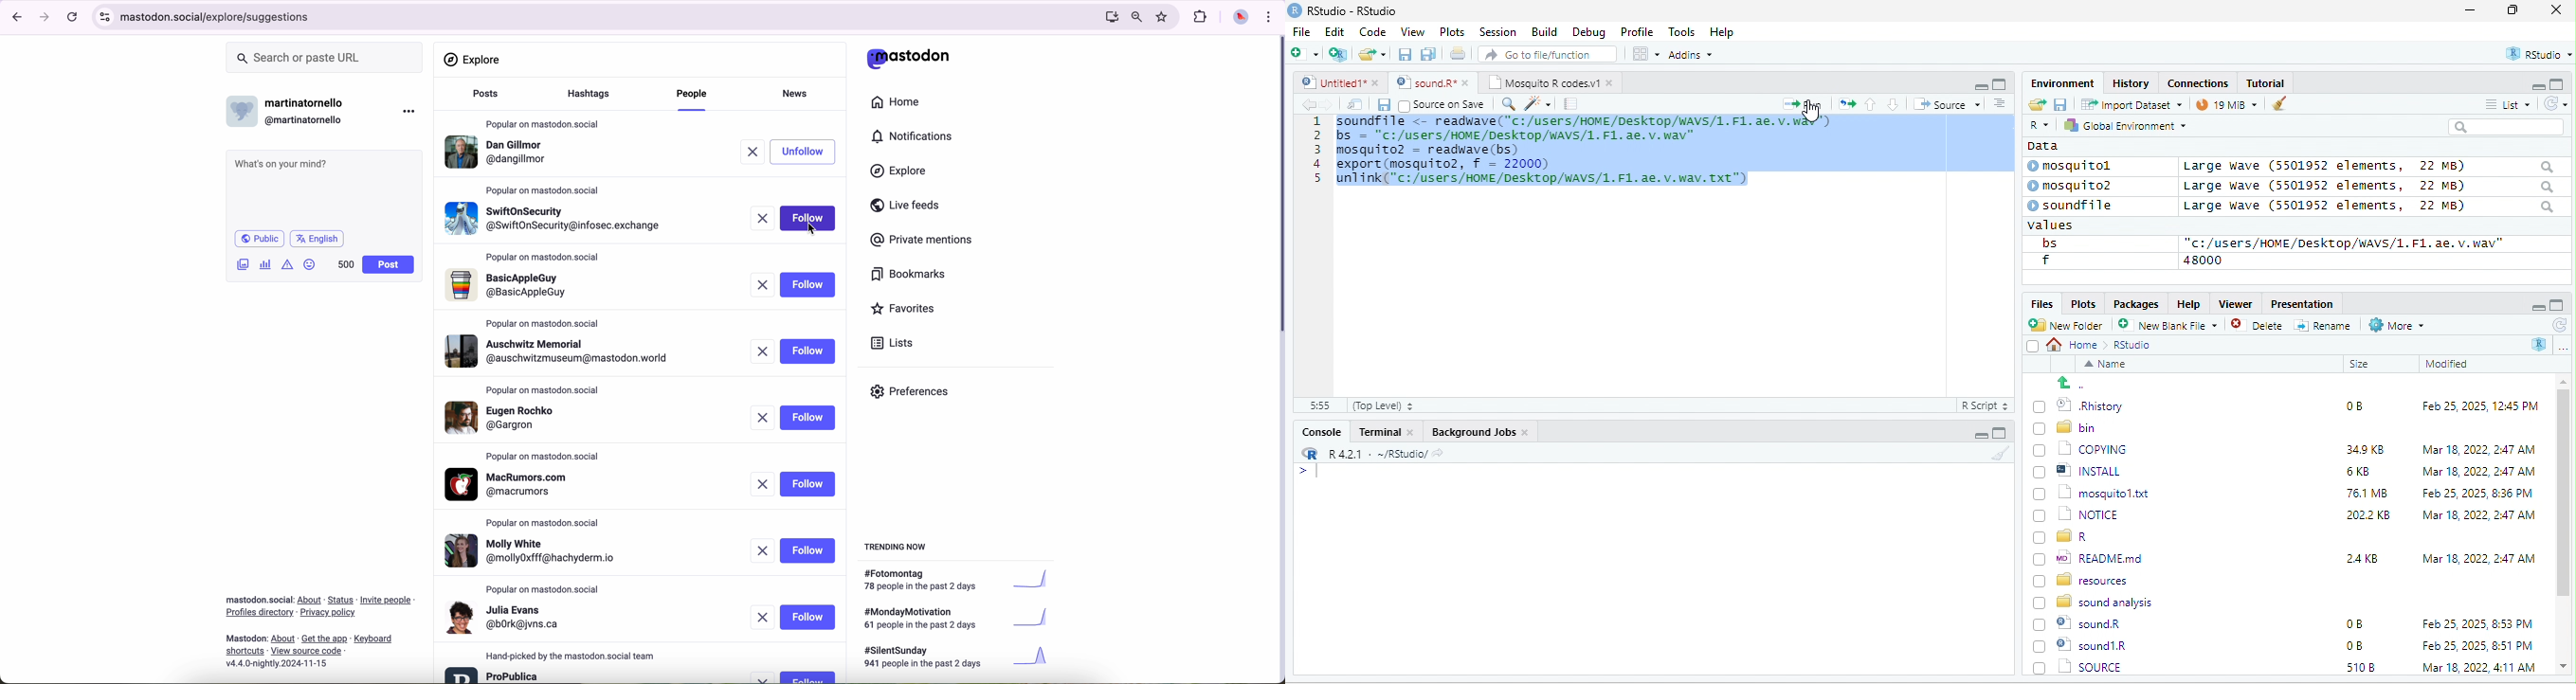 The width and height of the screenshot is (2576, 700). Describe the element at coordinates (2531, 85) in the screenshot. I see `minimize` at that location.